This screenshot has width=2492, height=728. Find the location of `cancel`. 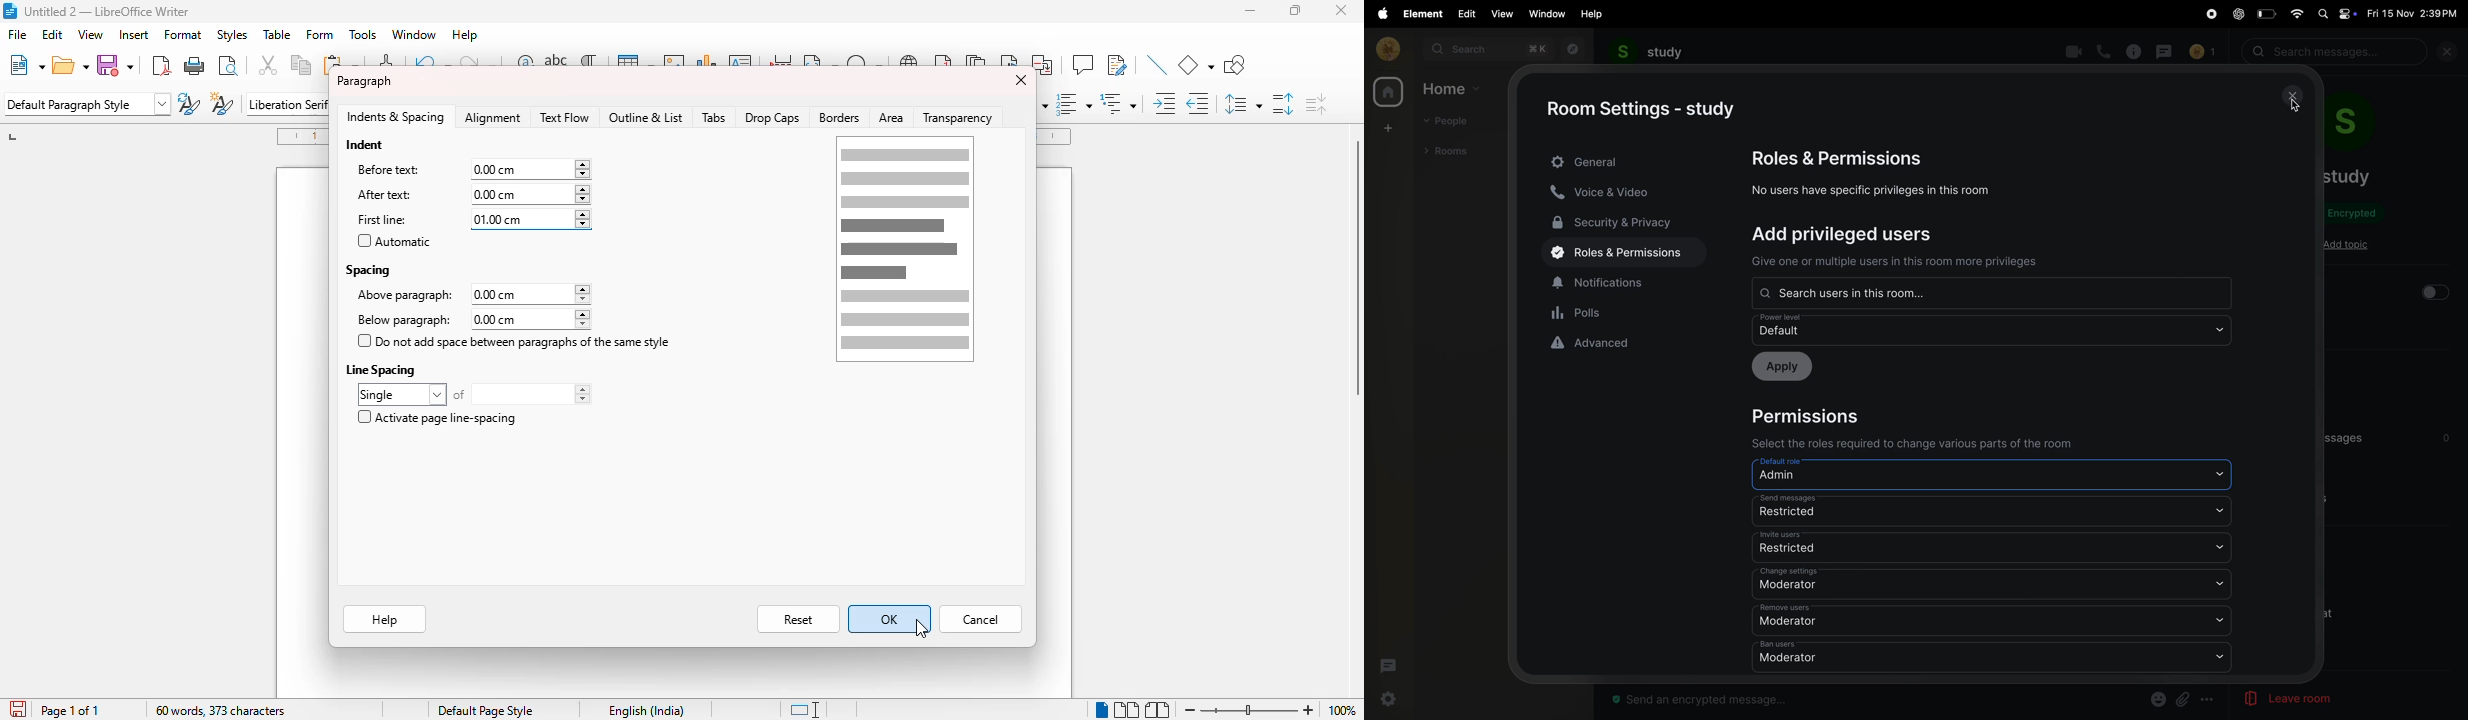

cancel is located at coordinates (981, 620).